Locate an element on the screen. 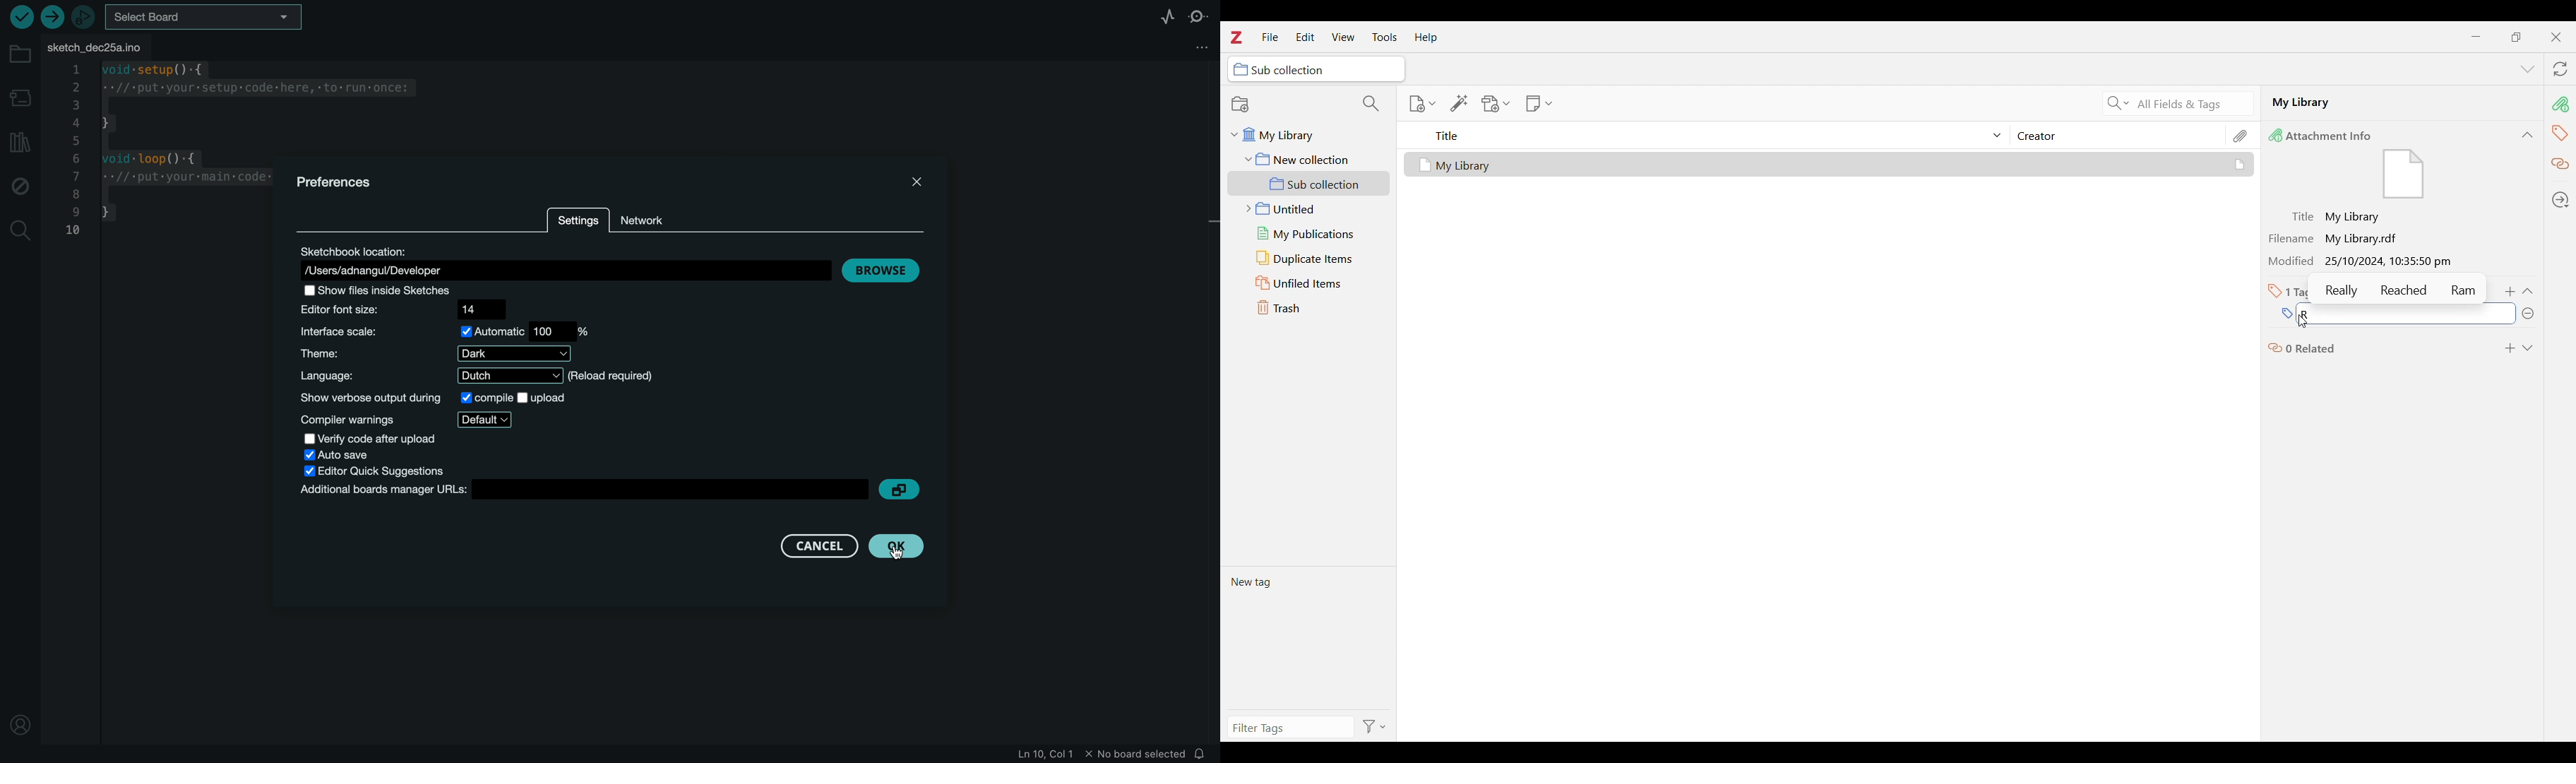 The height and width of the screenshot is (784, 2576). Add is located at coordinates (2511, 292).